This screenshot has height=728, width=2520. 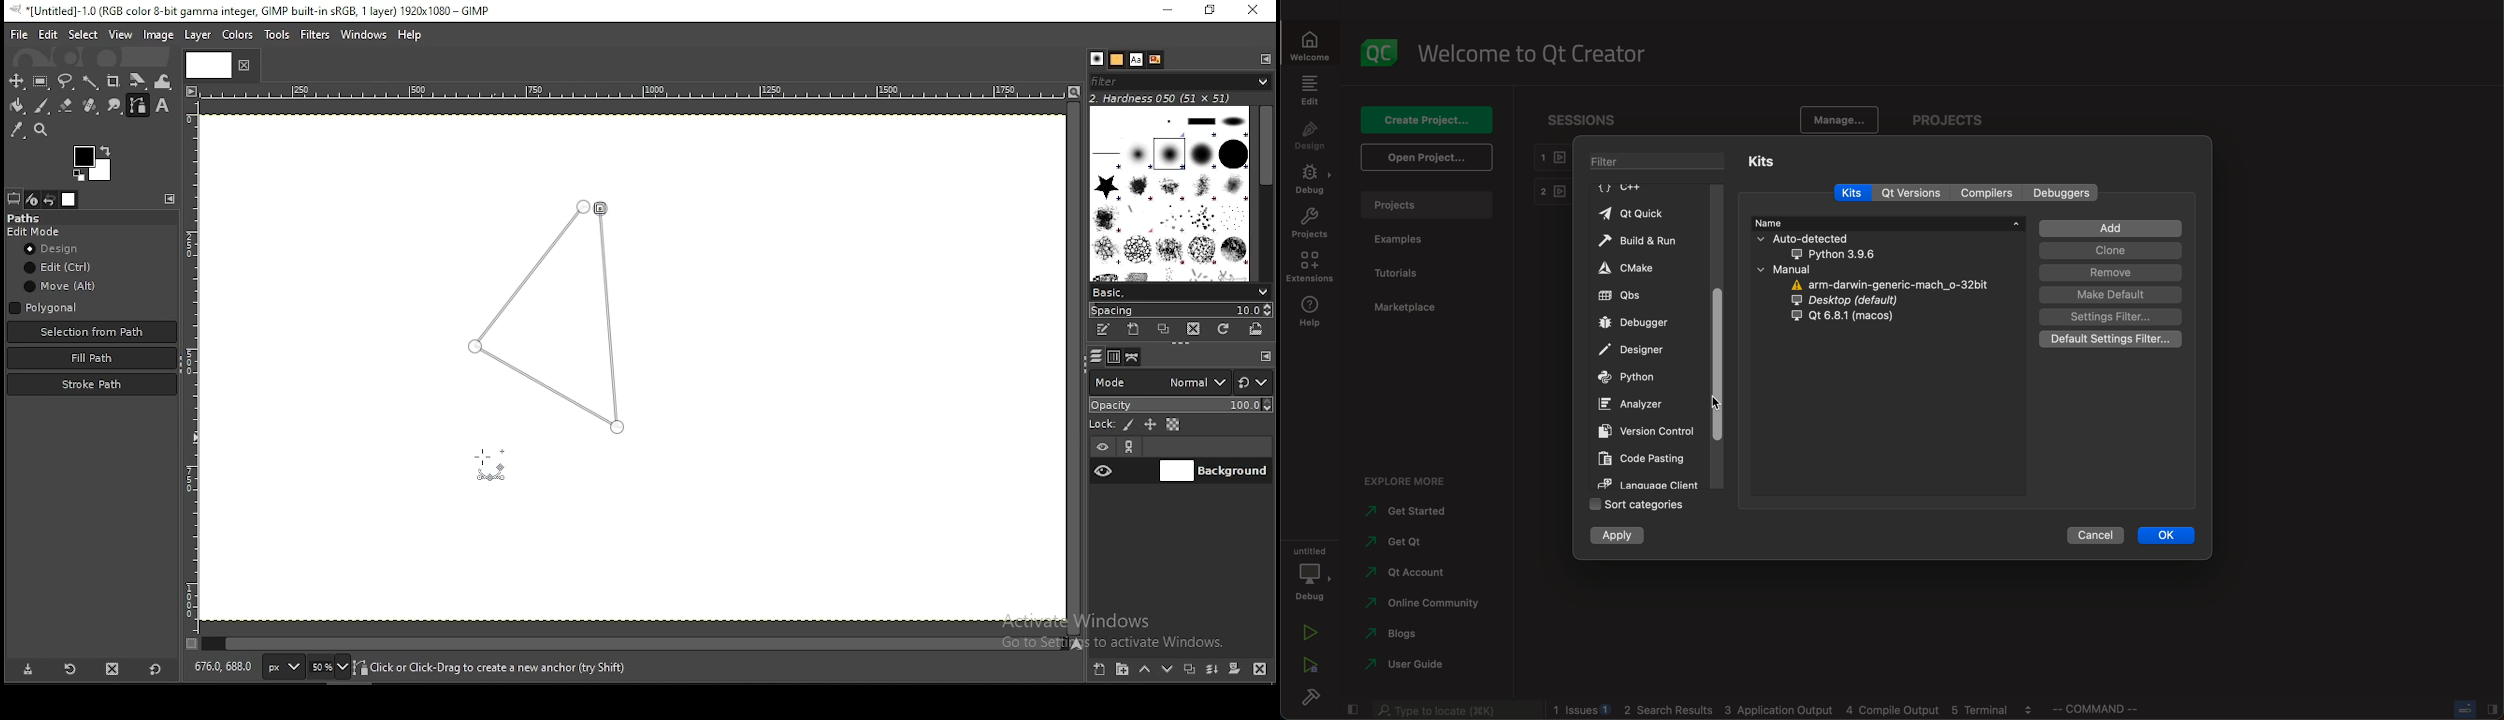 I want to click on ok, so click(x=2168, y=533).